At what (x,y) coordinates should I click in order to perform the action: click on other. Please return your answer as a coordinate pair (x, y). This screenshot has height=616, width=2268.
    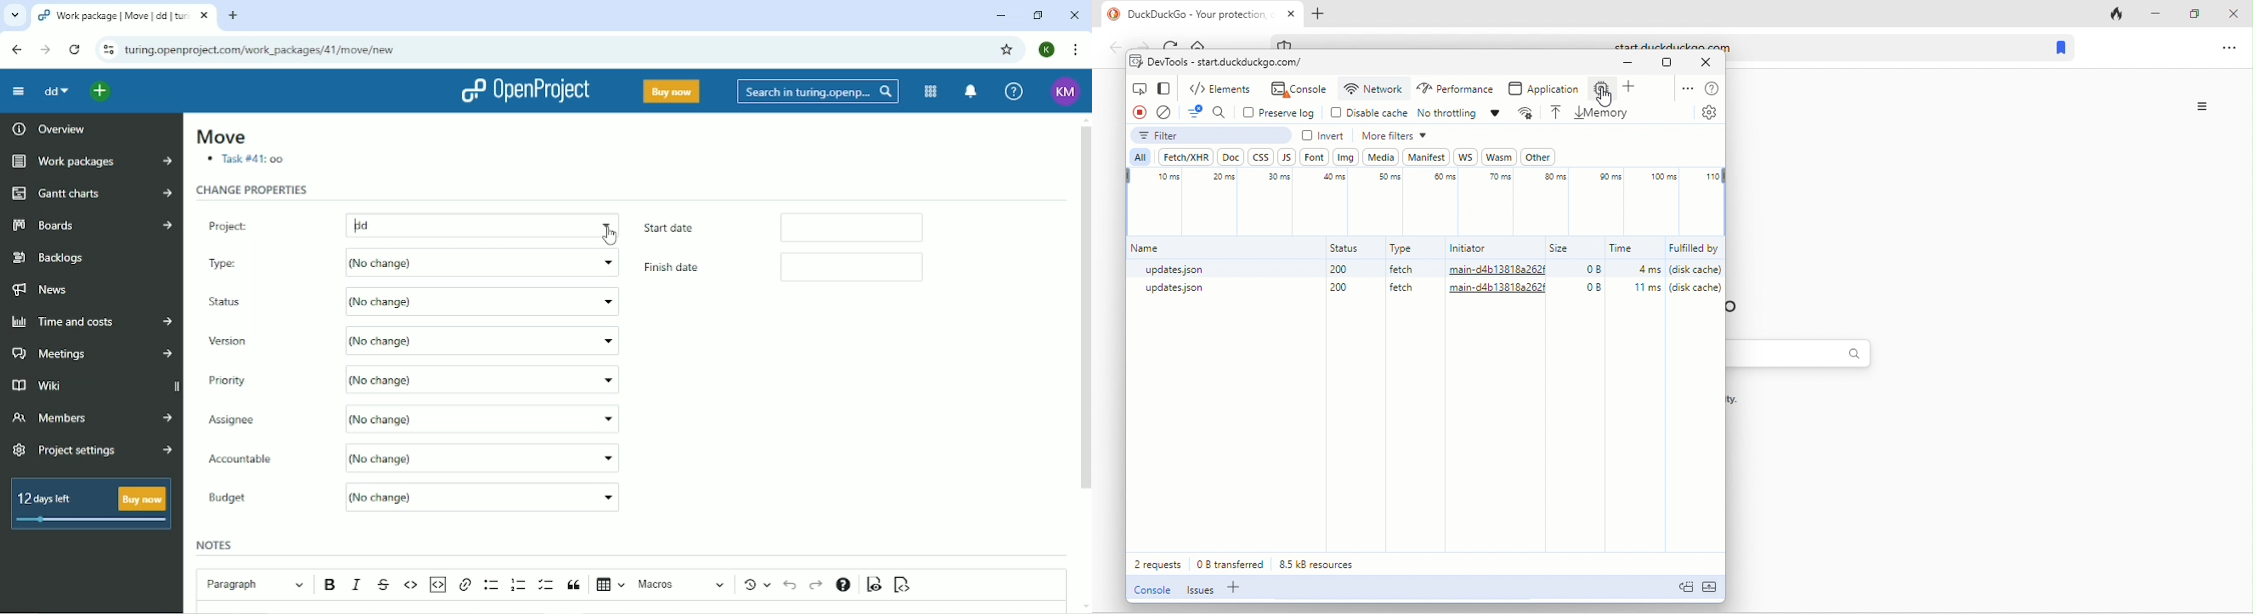
    Looking at the image, I should click on (1543, 157).